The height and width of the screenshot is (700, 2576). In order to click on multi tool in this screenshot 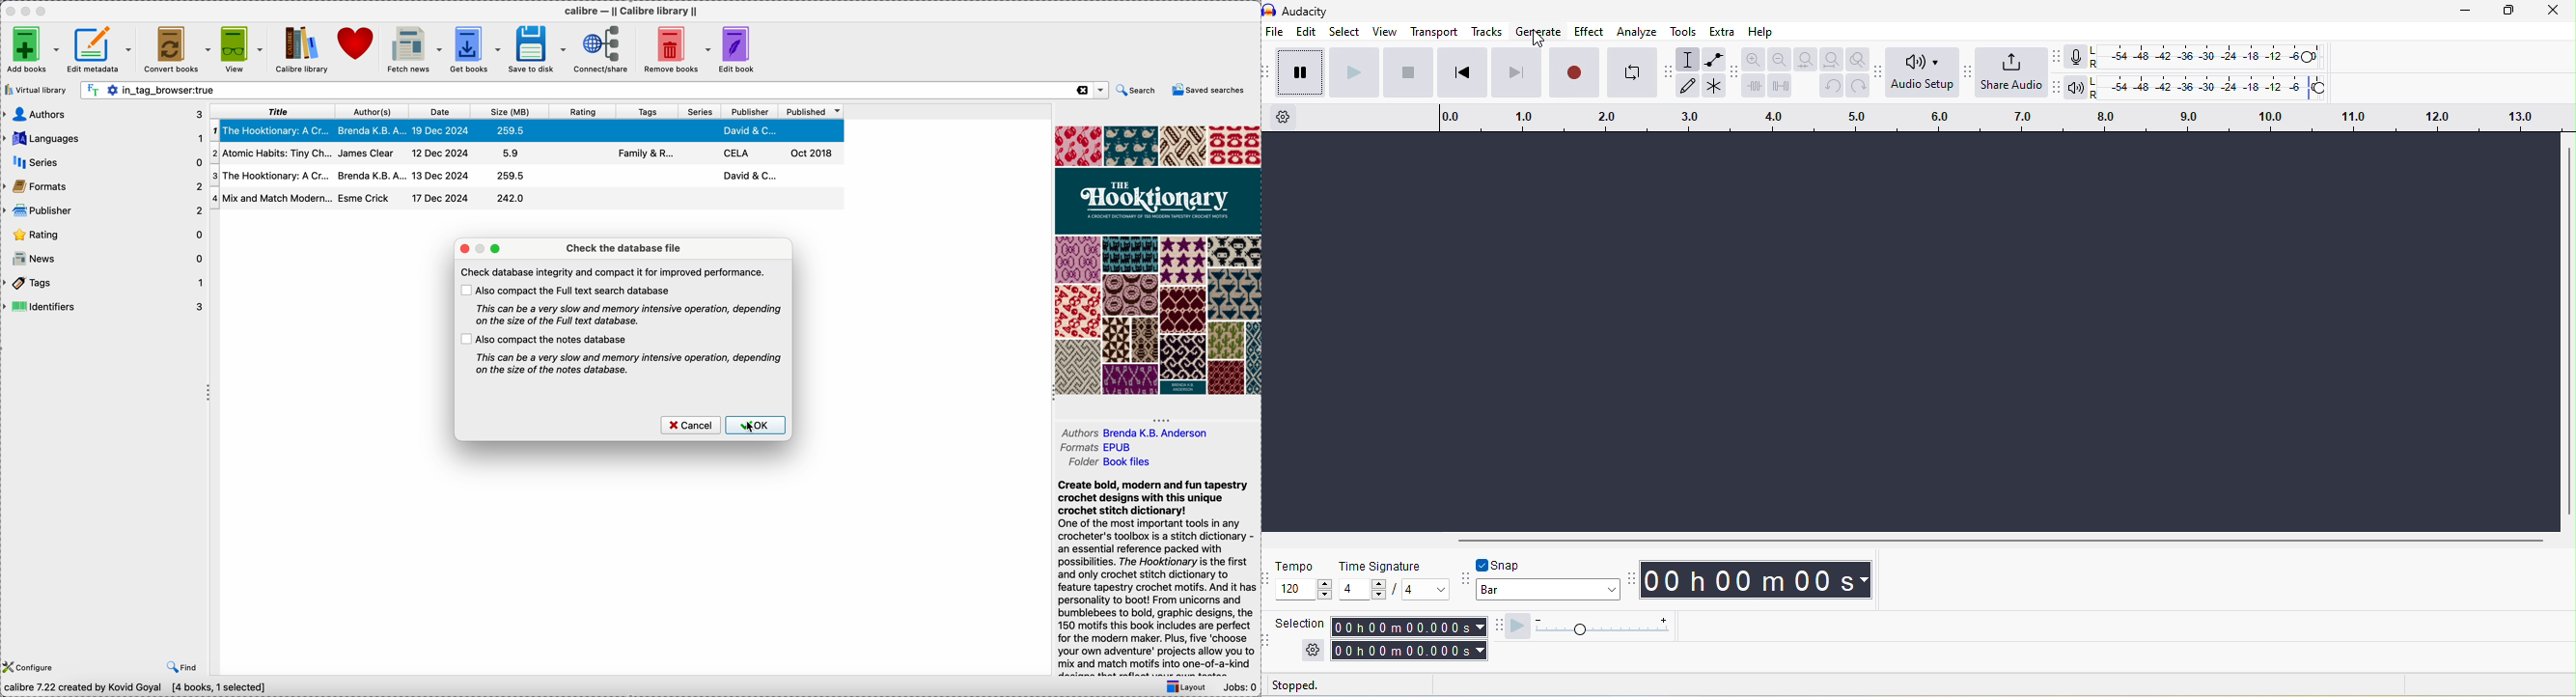, I will do `click(1715, 86)`.